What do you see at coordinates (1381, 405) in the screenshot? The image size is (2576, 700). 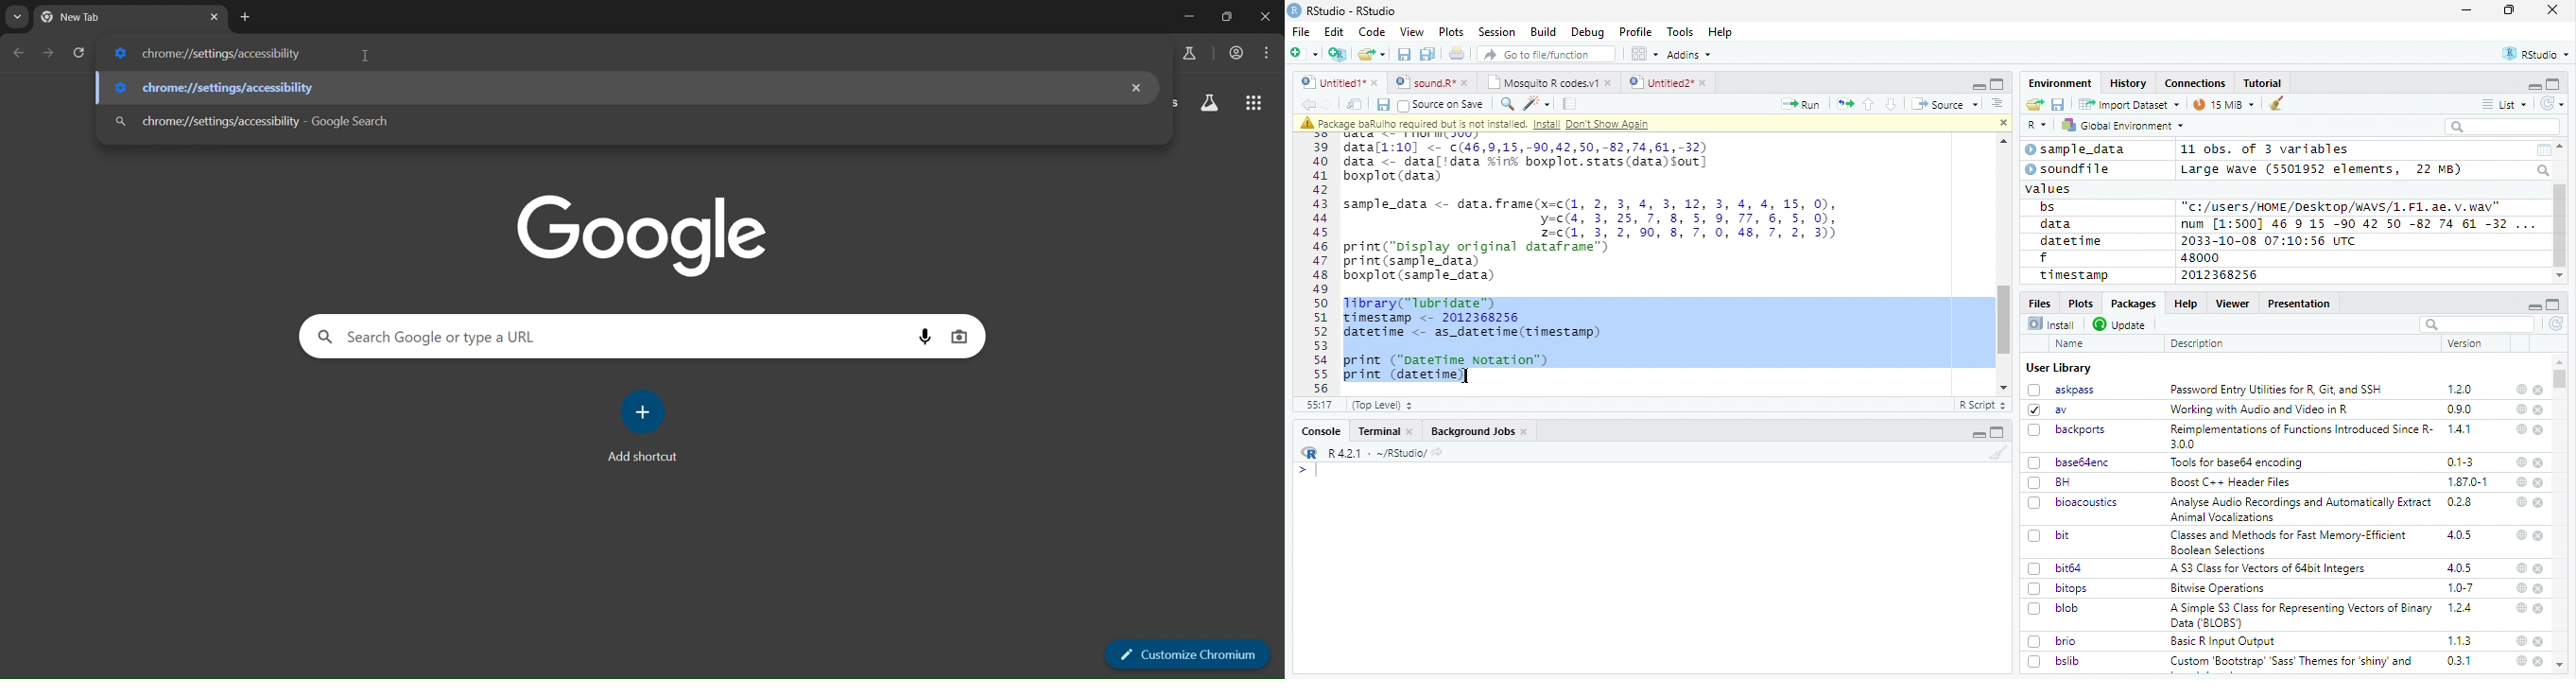 I see `(Top Level)` at bounding box center [1381, 405].